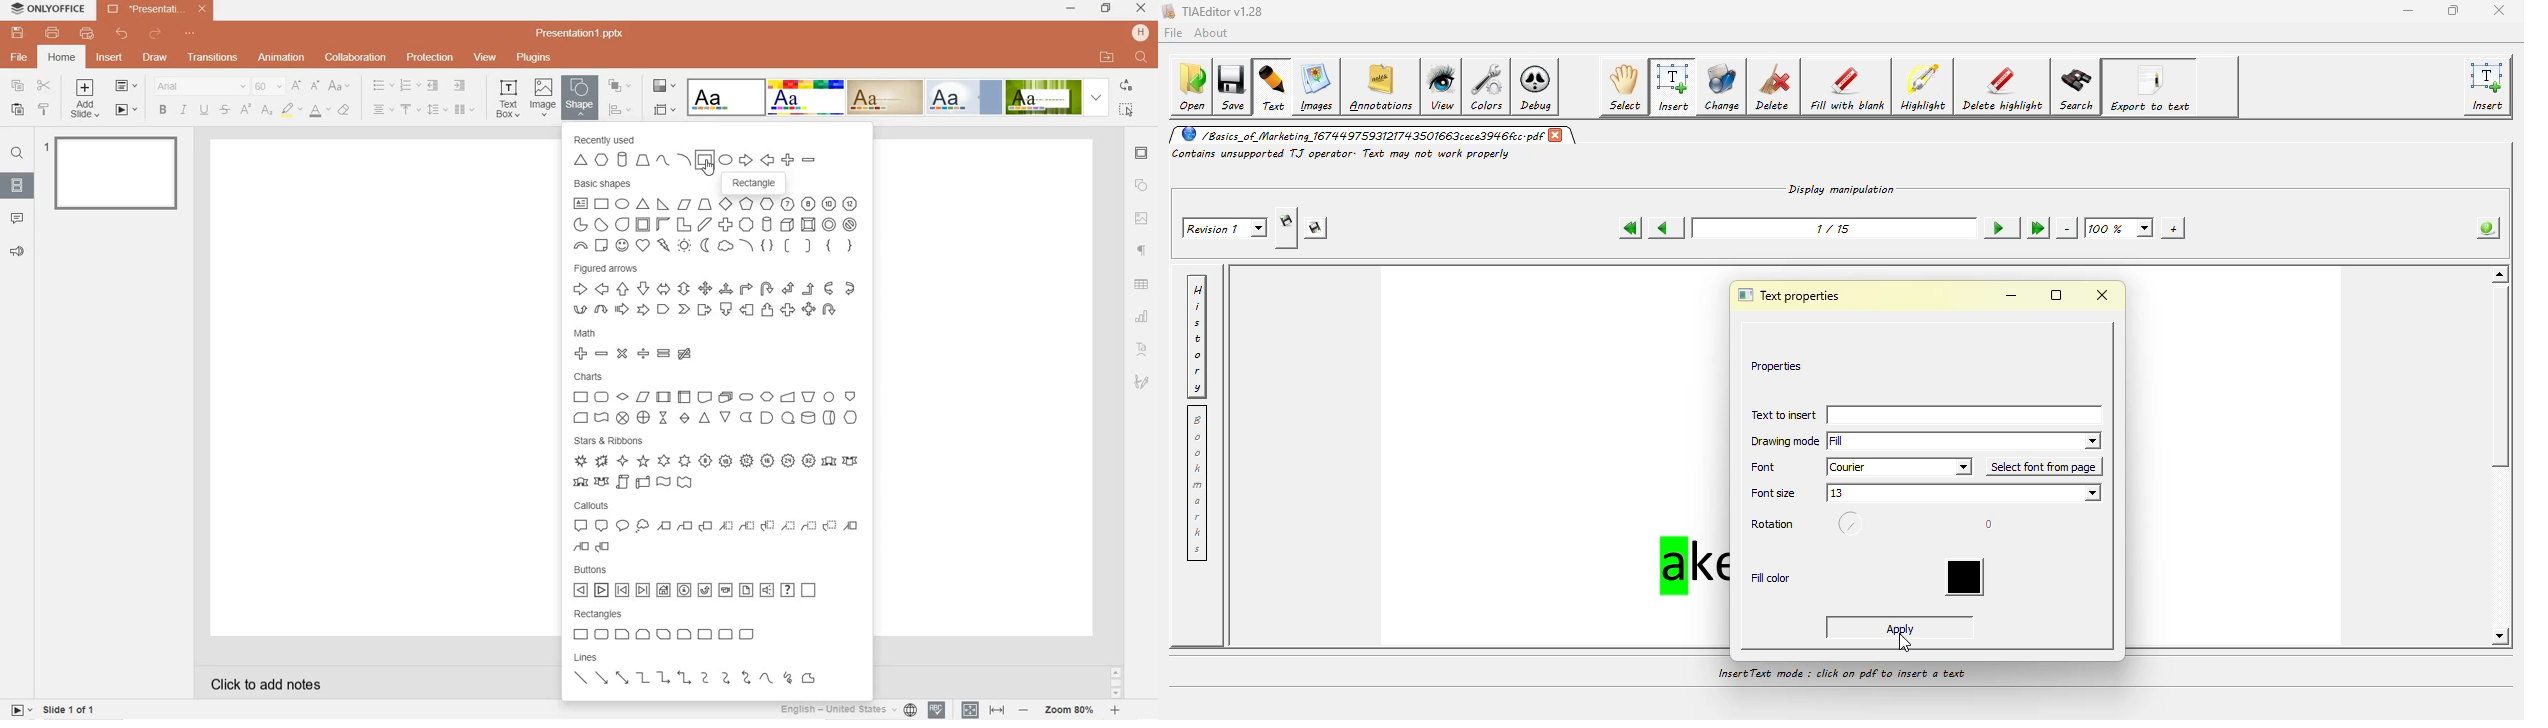  I want to click on charts, so click(586, 377).